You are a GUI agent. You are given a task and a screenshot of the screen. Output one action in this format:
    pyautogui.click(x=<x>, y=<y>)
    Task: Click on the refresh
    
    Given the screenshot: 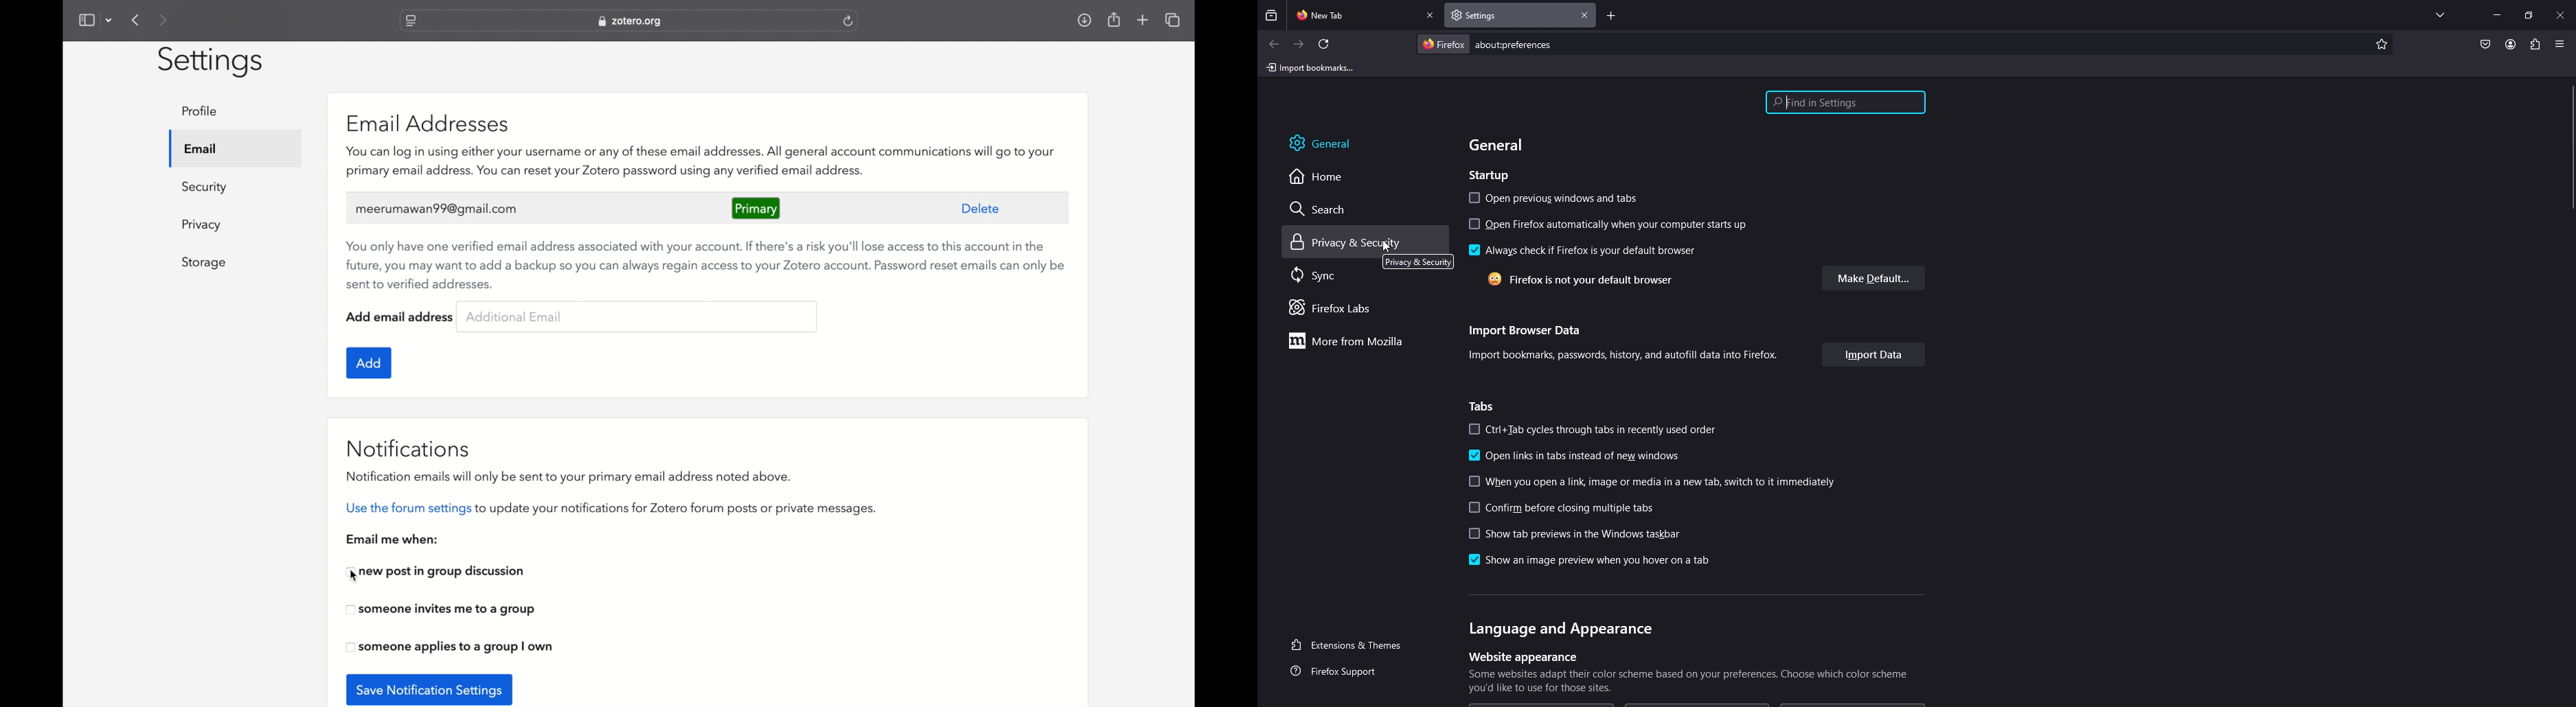 What is the action you would take?
    pyautogui.click(x=848, y=21)
    